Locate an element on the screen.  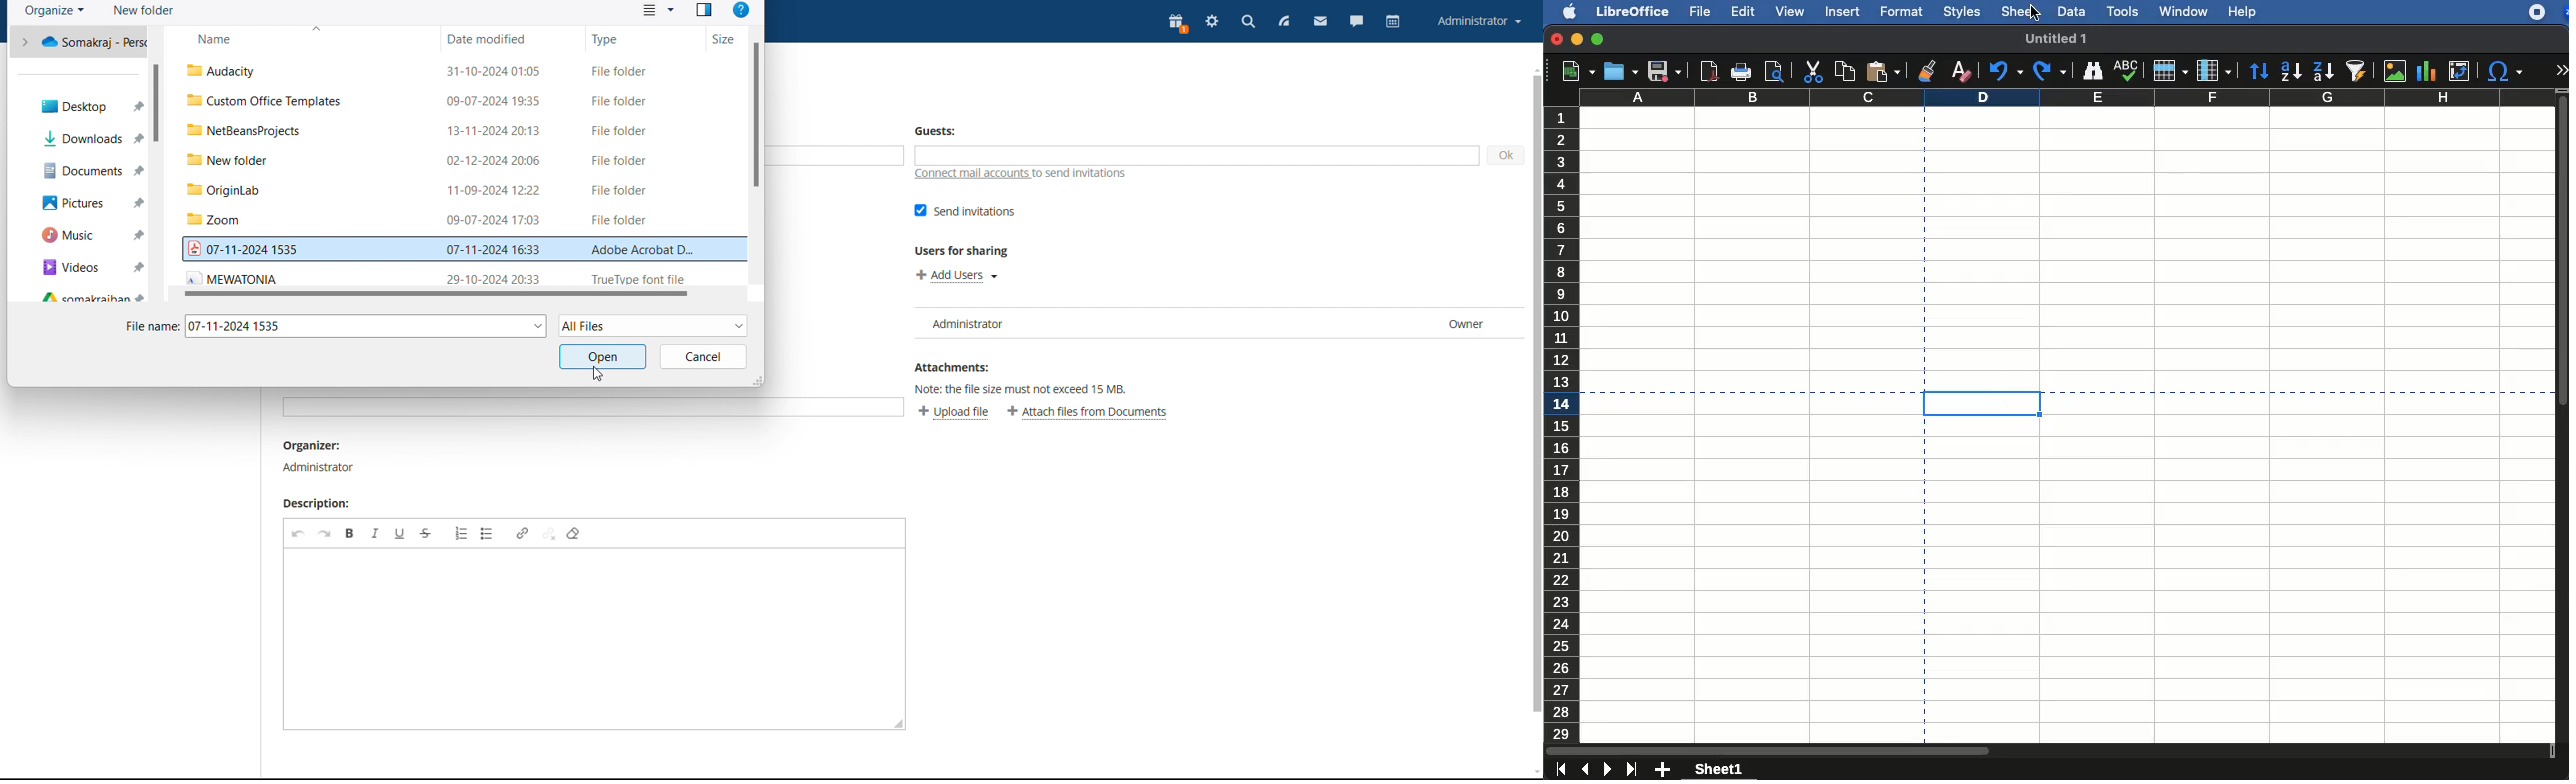
cell selected is located at coordinates (1978, 403).